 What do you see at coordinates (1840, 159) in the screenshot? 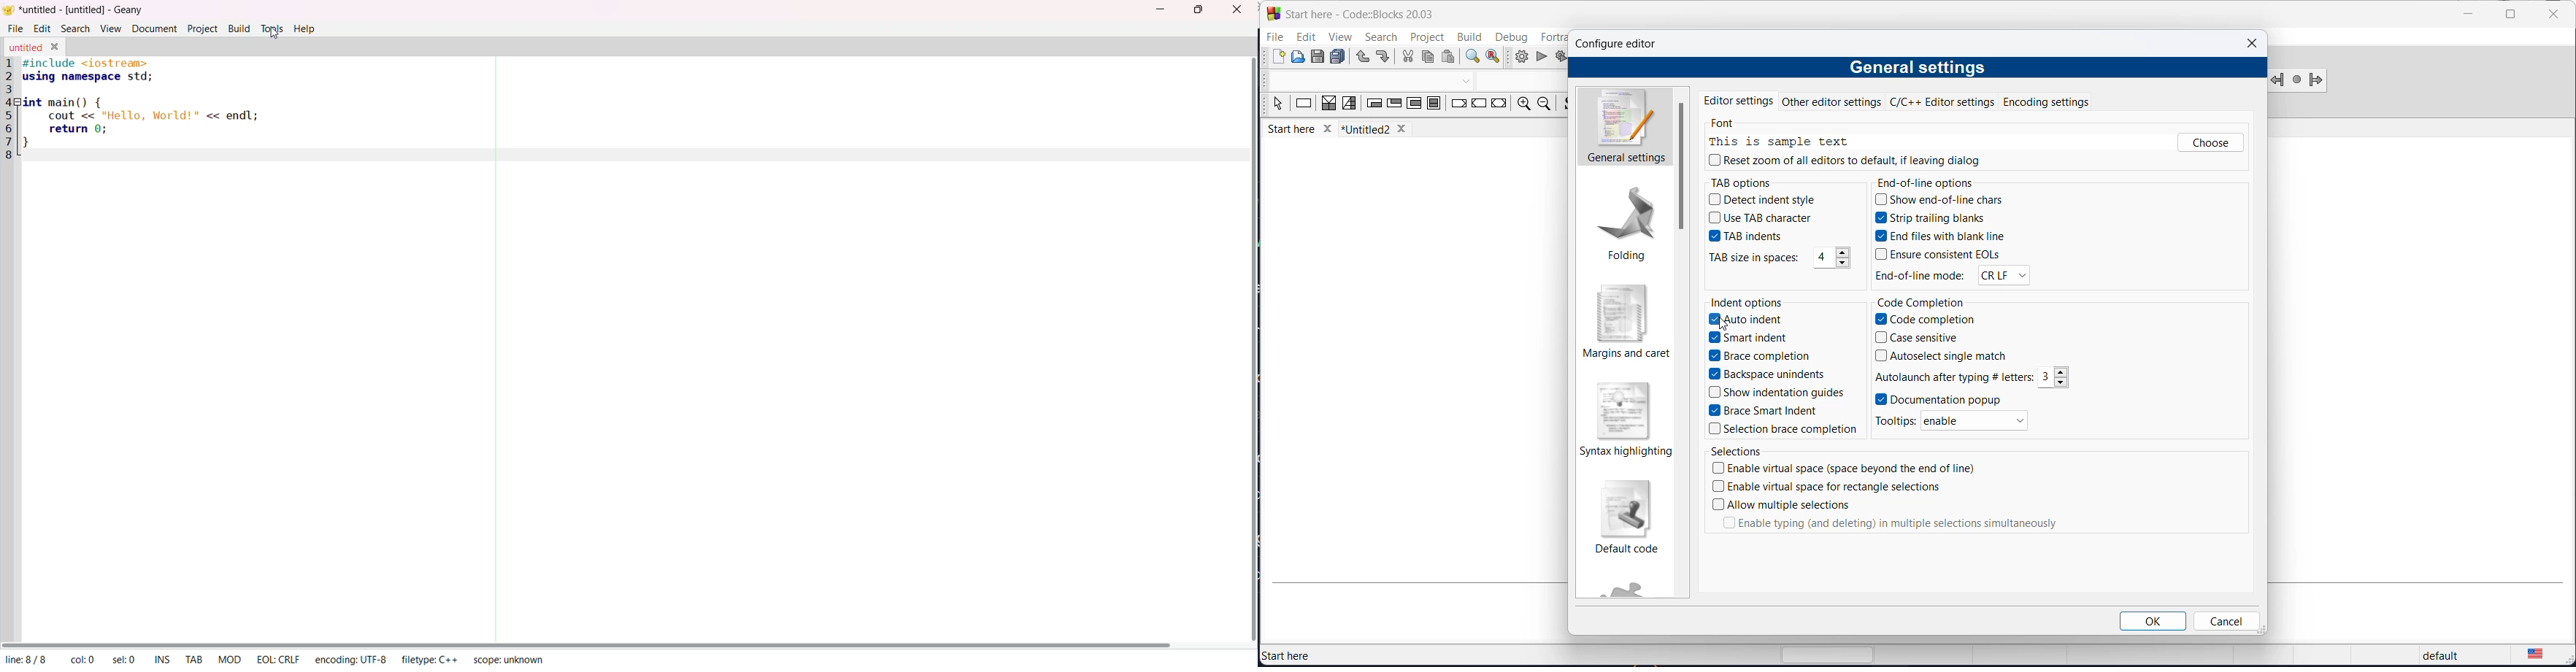
I see `reset zoom checkbox` at bounding box center [1840, 159].